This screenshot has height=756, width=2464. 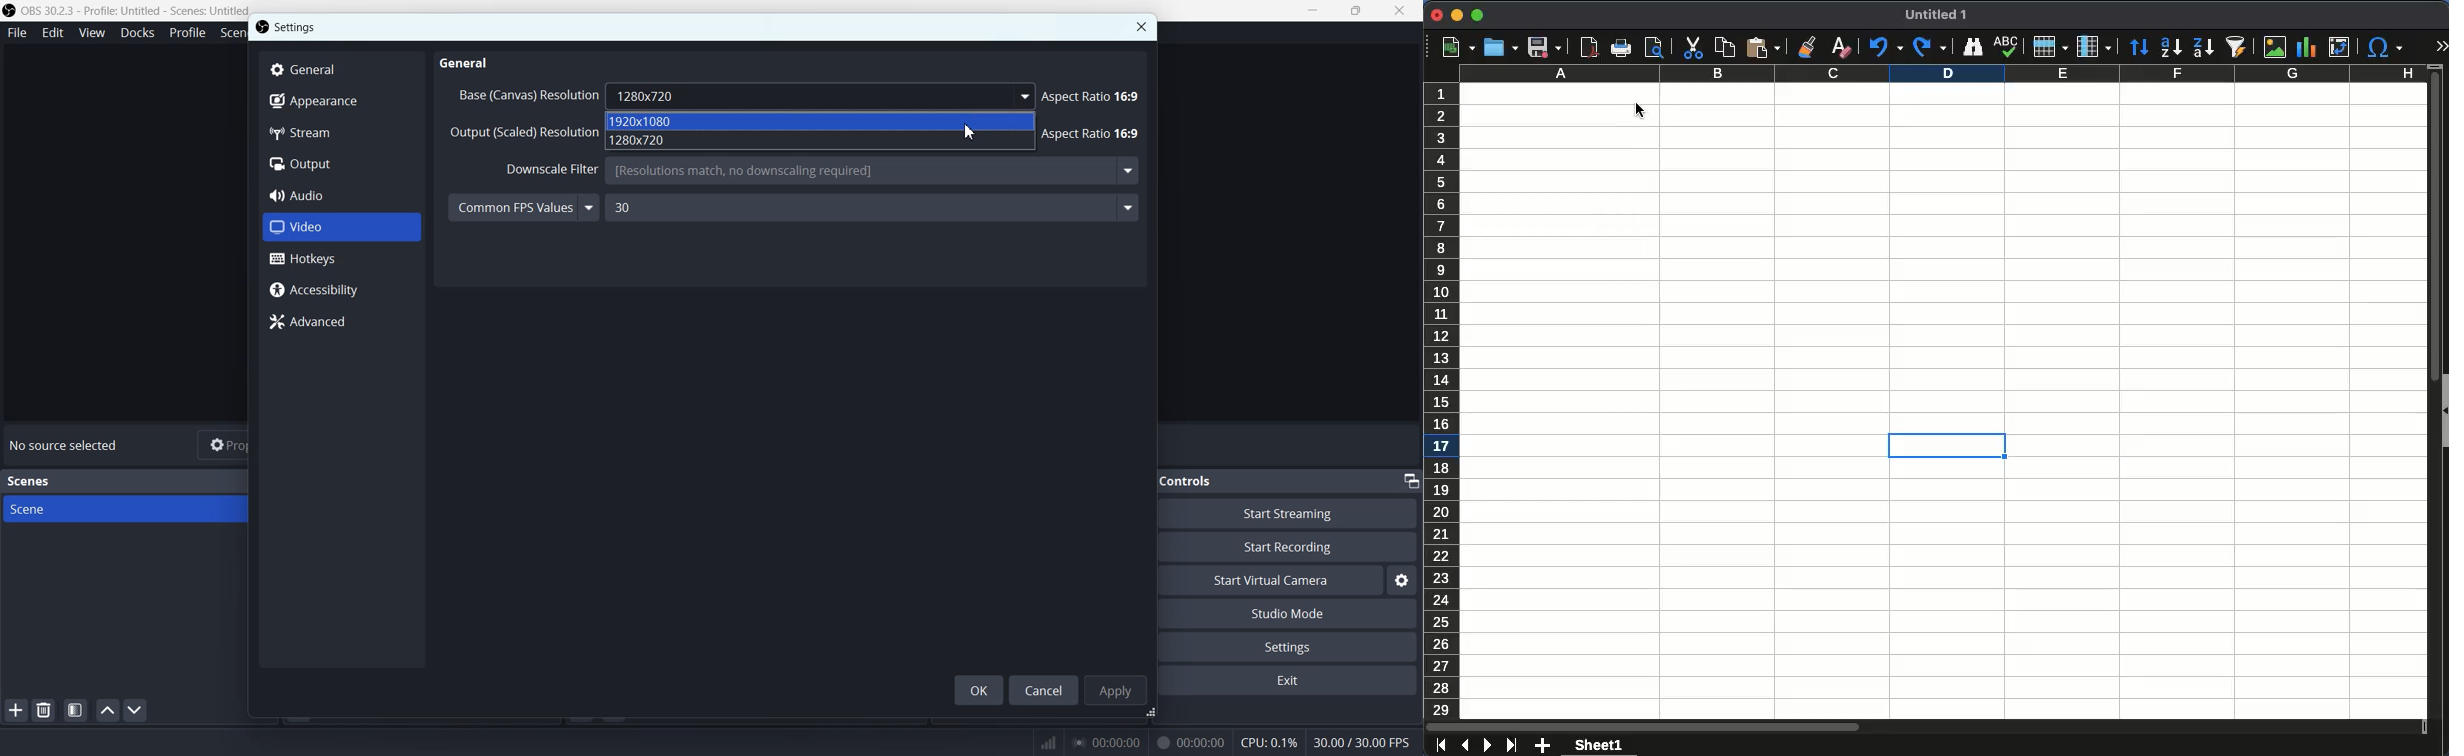 I want to click on sort, so click(x=2139, y=48).